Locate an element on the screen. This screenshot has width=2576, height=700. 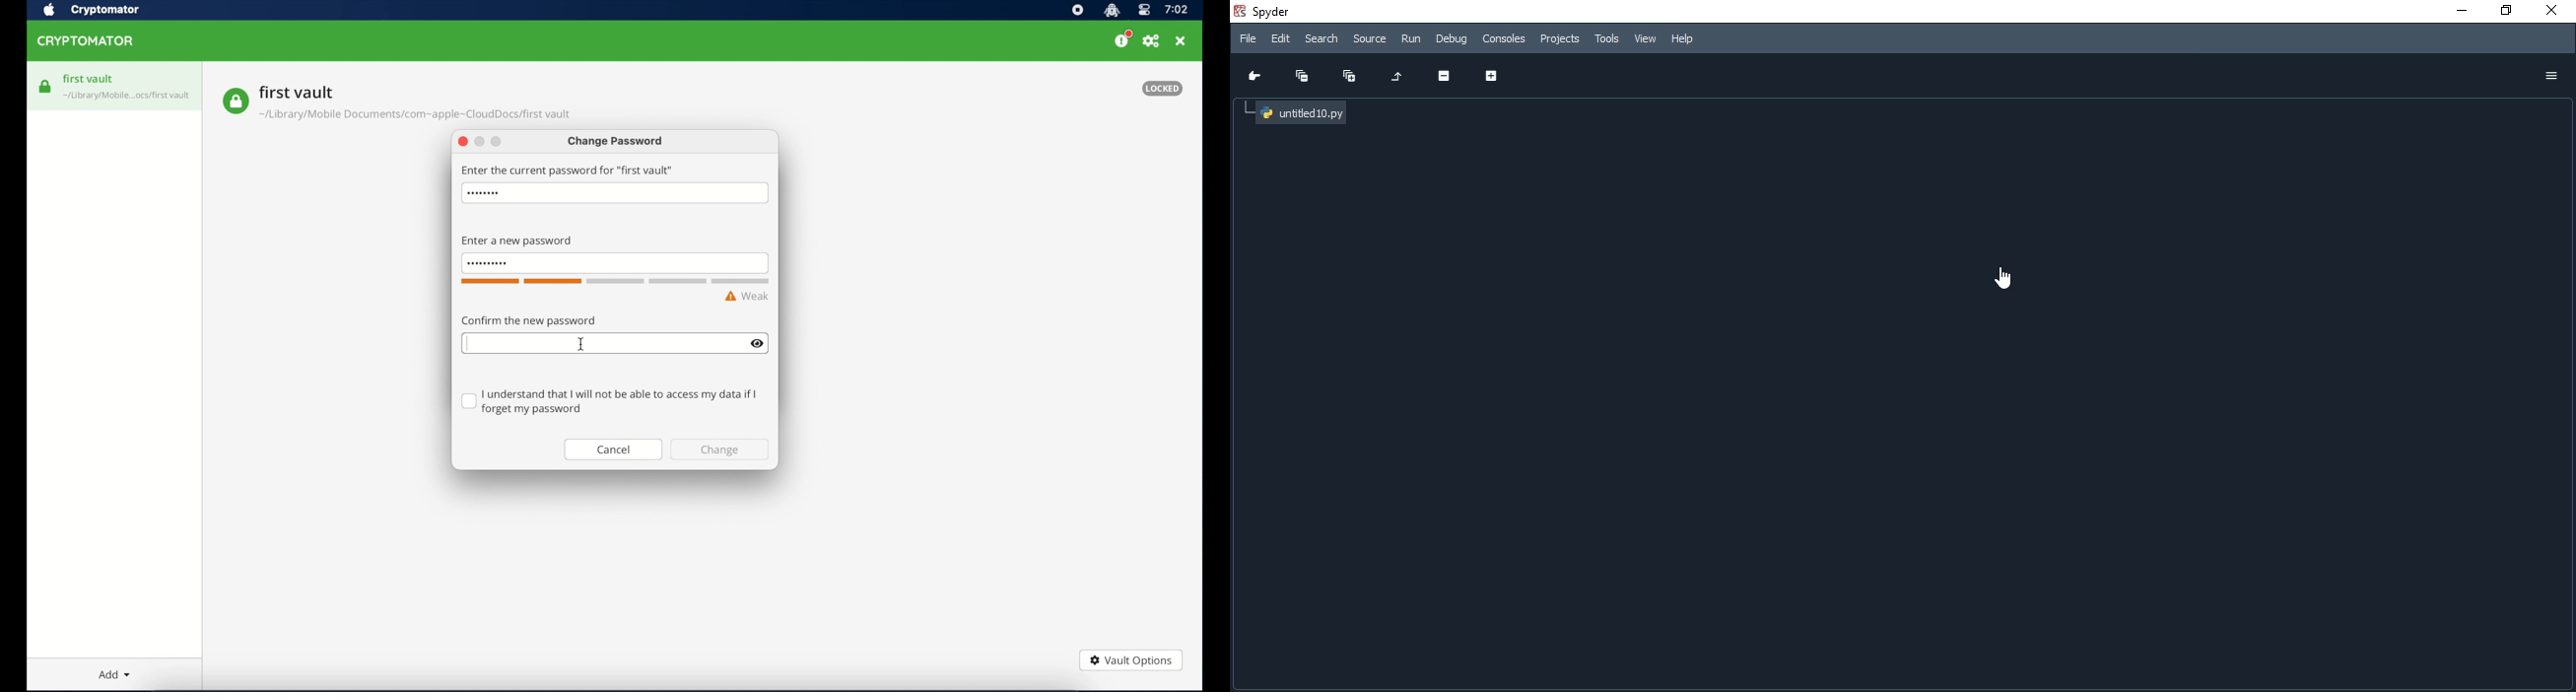
Go to cursor position is located at coordinates (1252, 79).